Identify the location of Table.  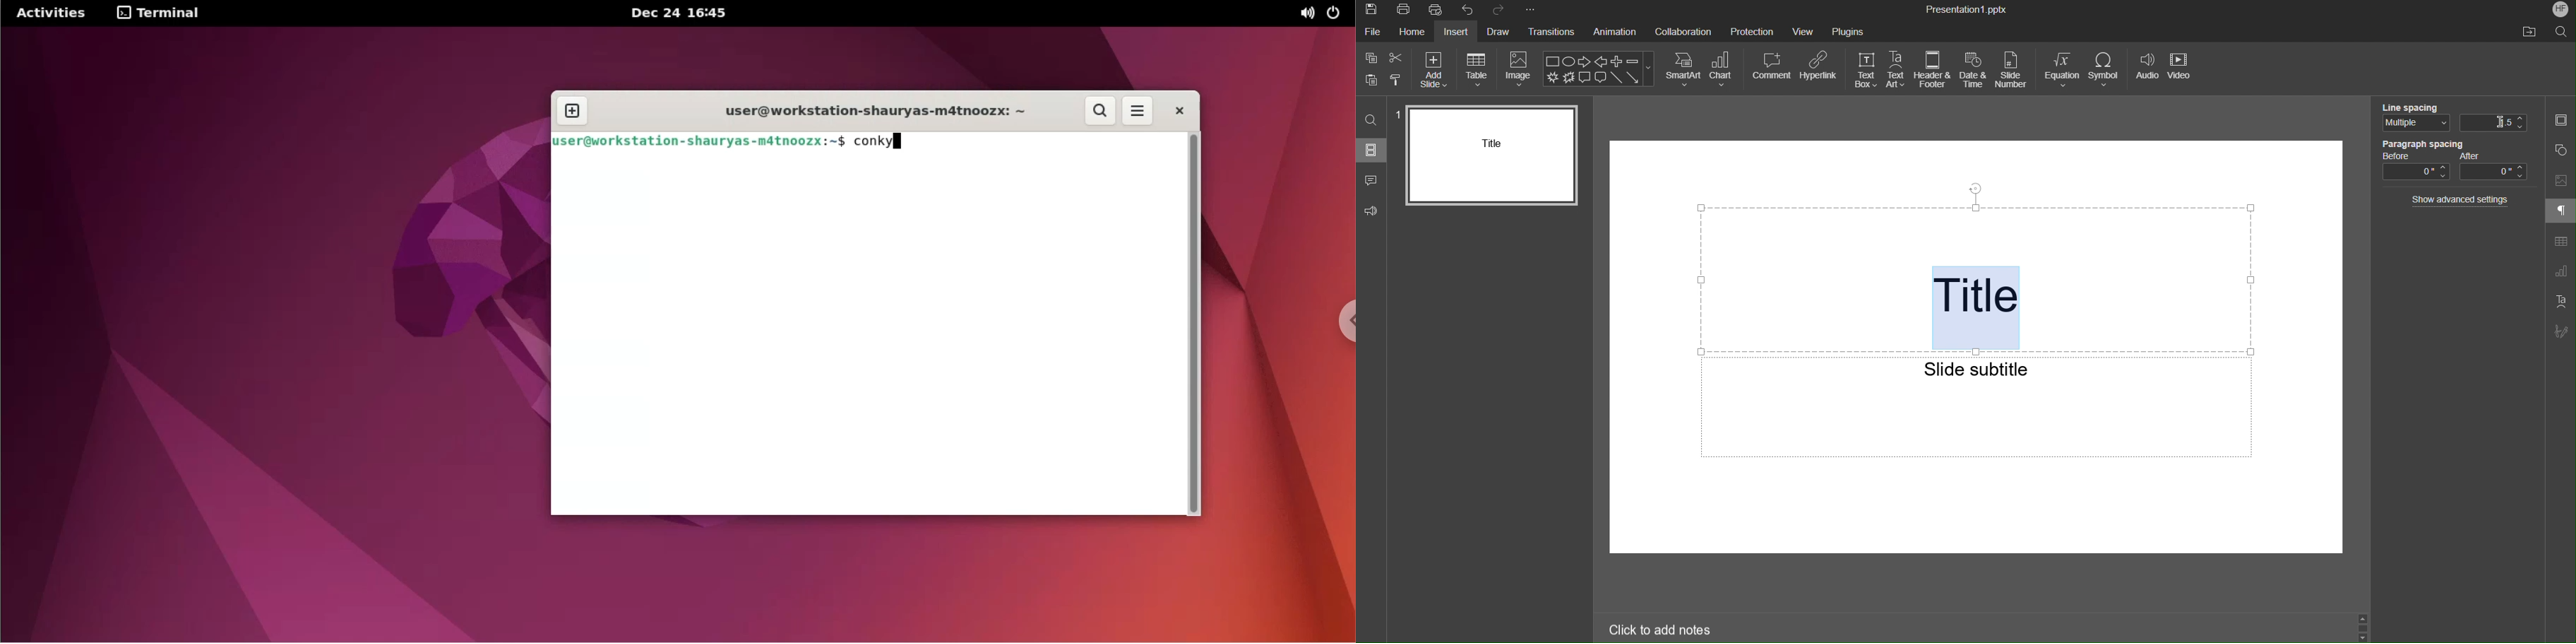
(1479, 69).